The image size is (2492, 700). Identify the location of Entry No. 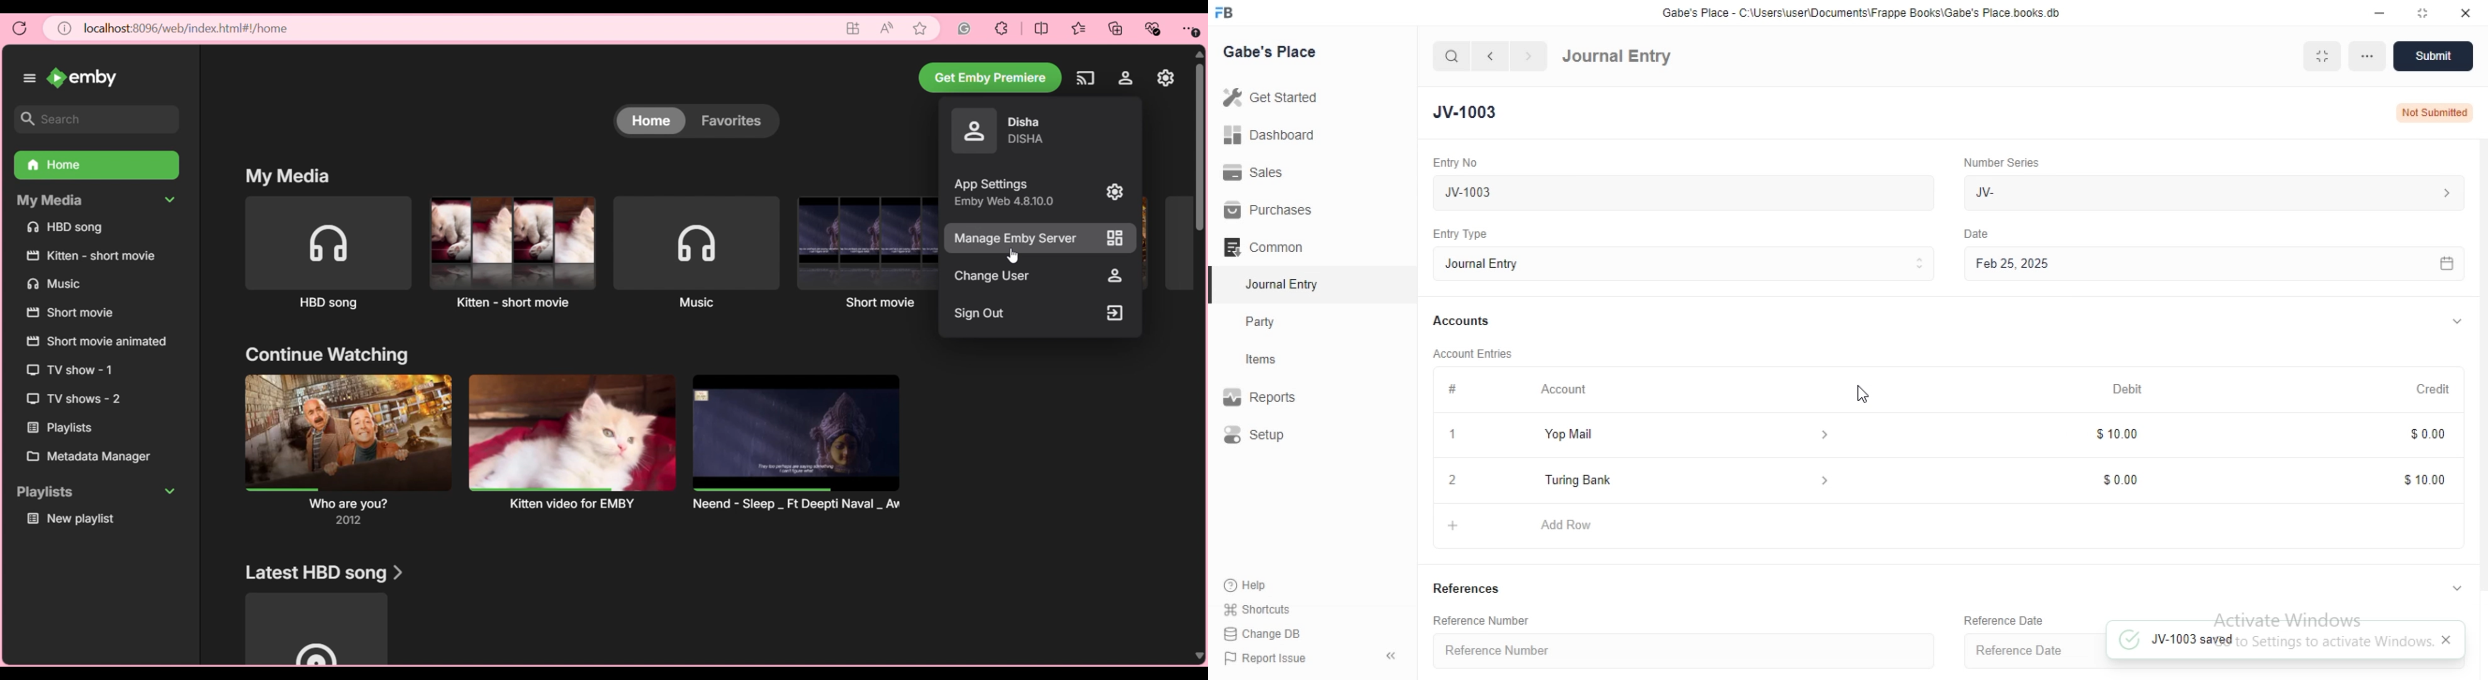
(1453, 161).